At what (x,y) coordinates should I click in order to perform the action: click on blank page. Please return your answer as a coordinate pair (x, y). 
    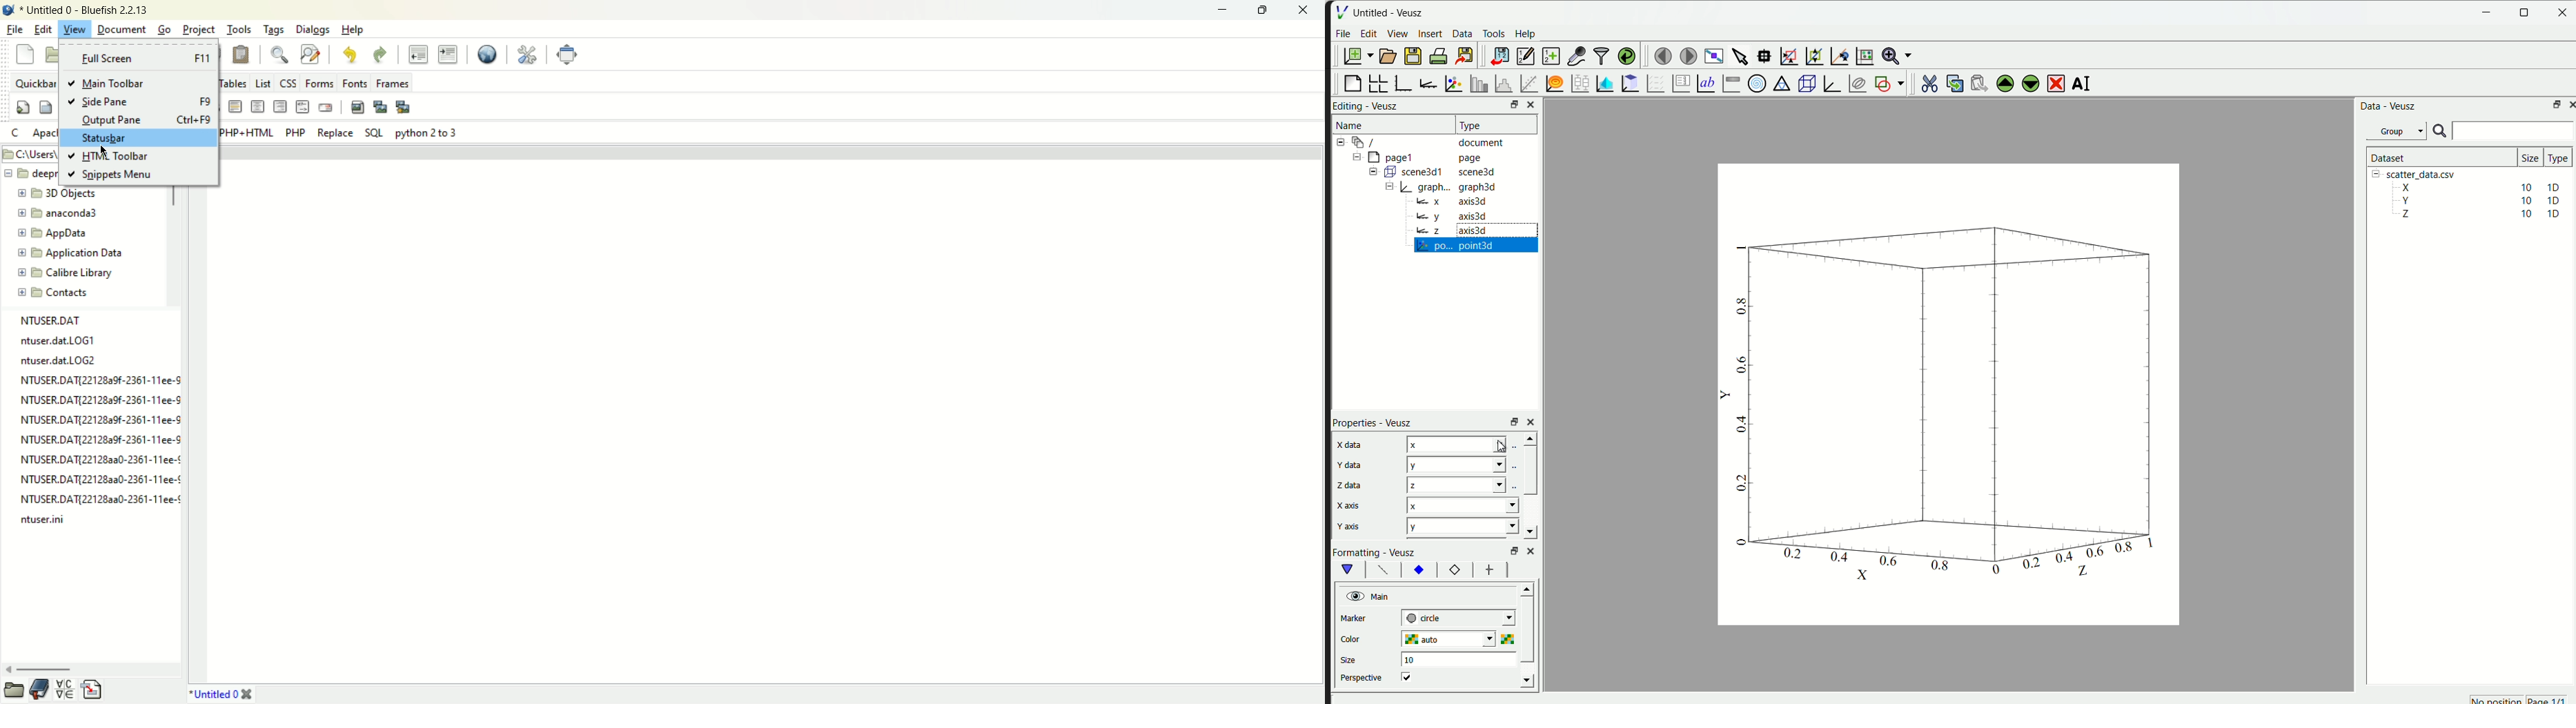
    Looking at the image, I should click on (1349, 84).